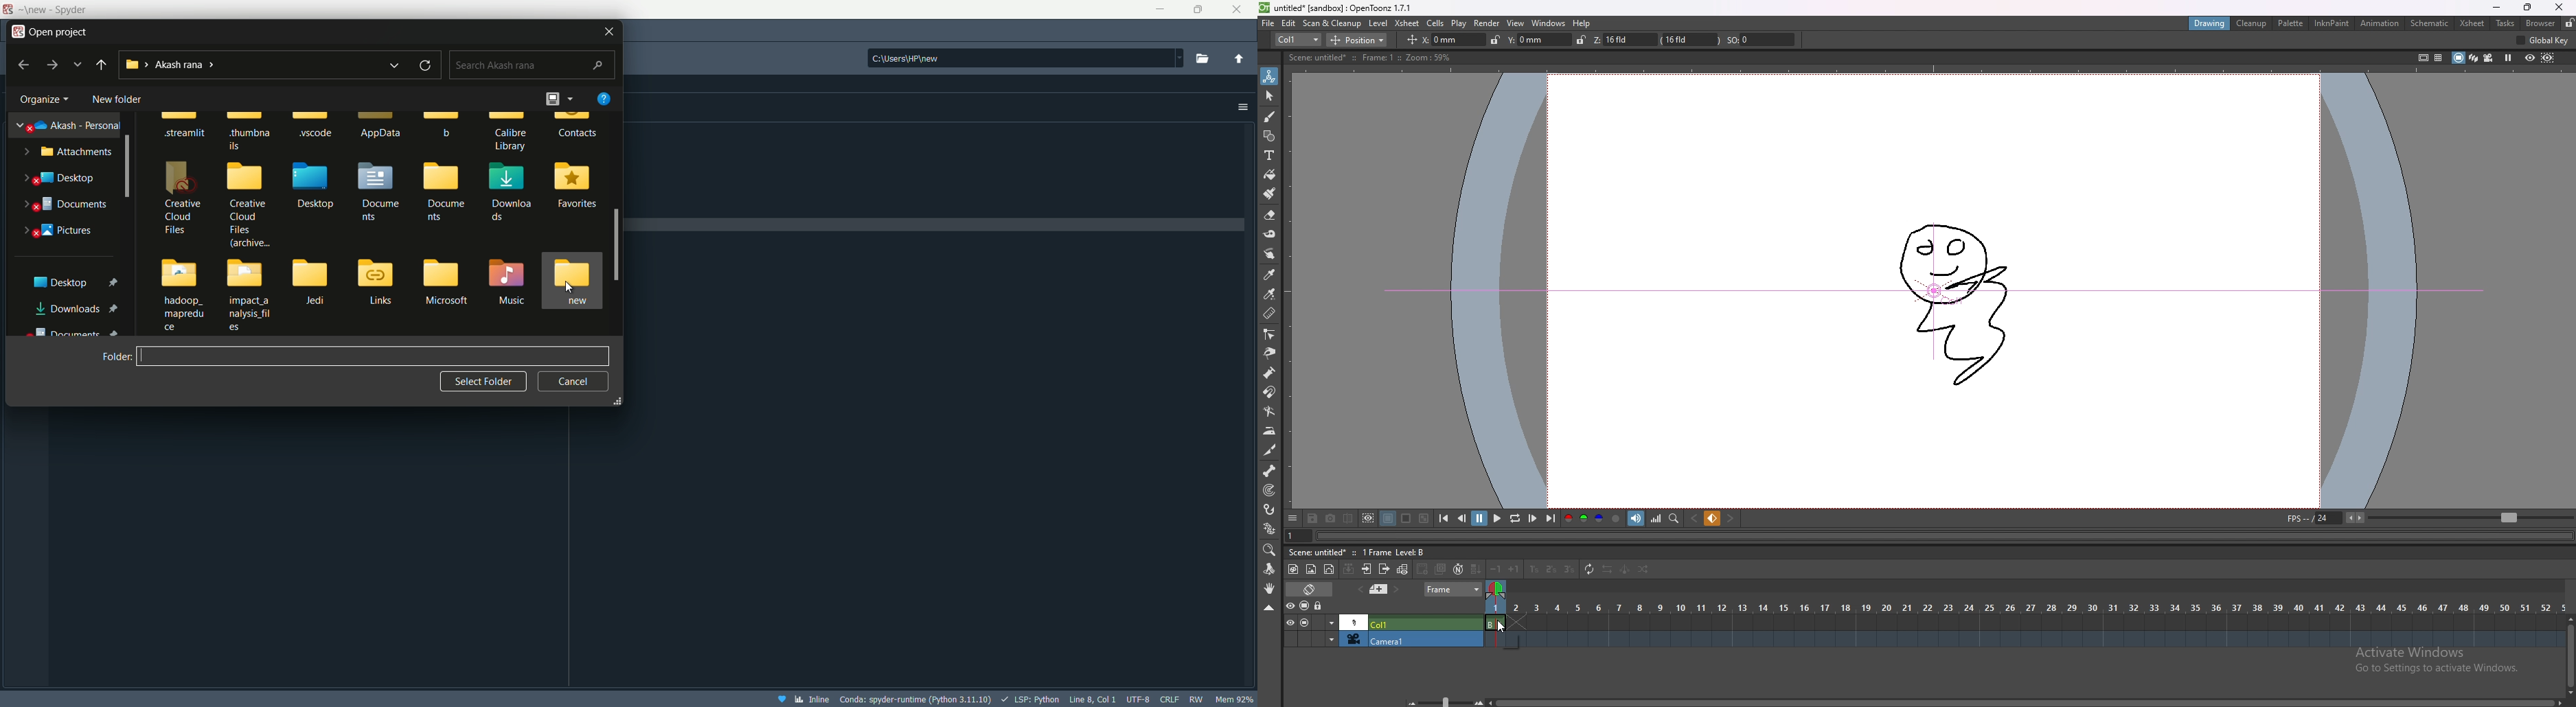 The image size is (2576, 728). What do you see at coordinates (475, 272) in the screenshot?
I see `Cursor` at bounding box center [475, 272].